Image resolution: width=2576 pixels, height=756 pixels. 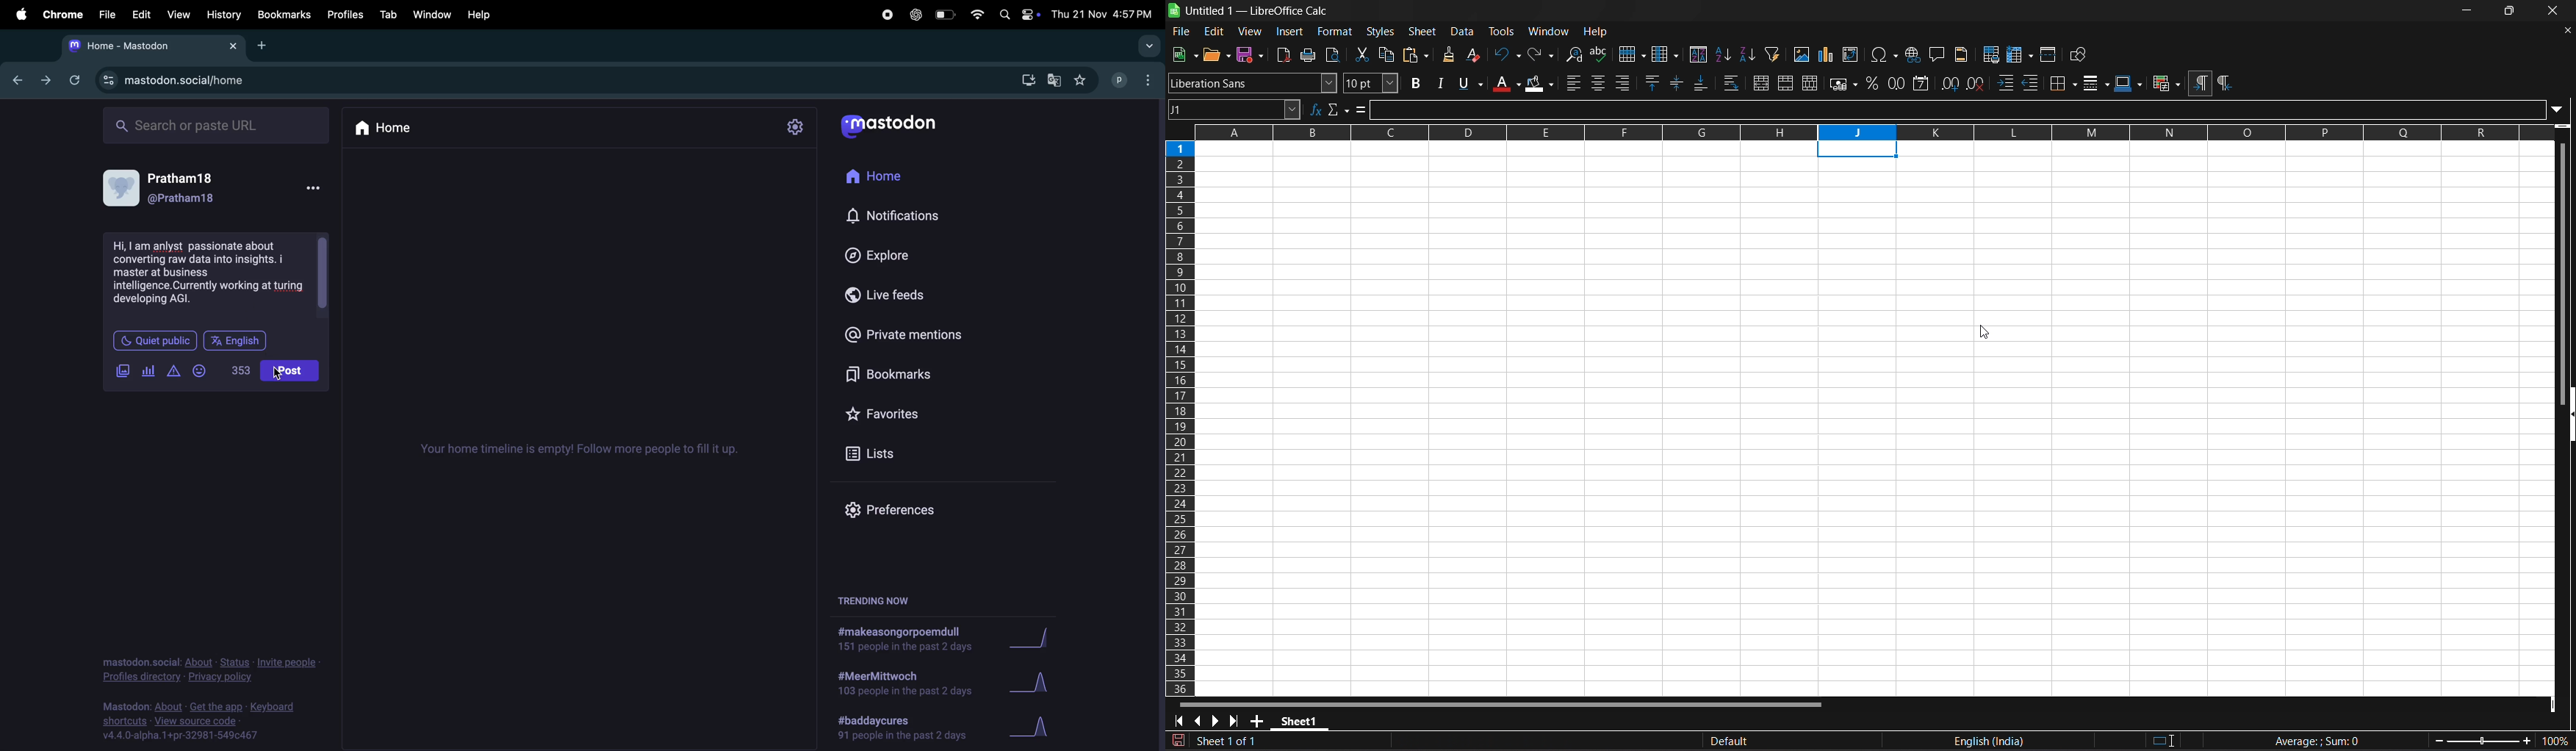 What do you see at coordinates (322, 273) in the screenshot?
I see `scrollbar` at bounding box center [322, 273].